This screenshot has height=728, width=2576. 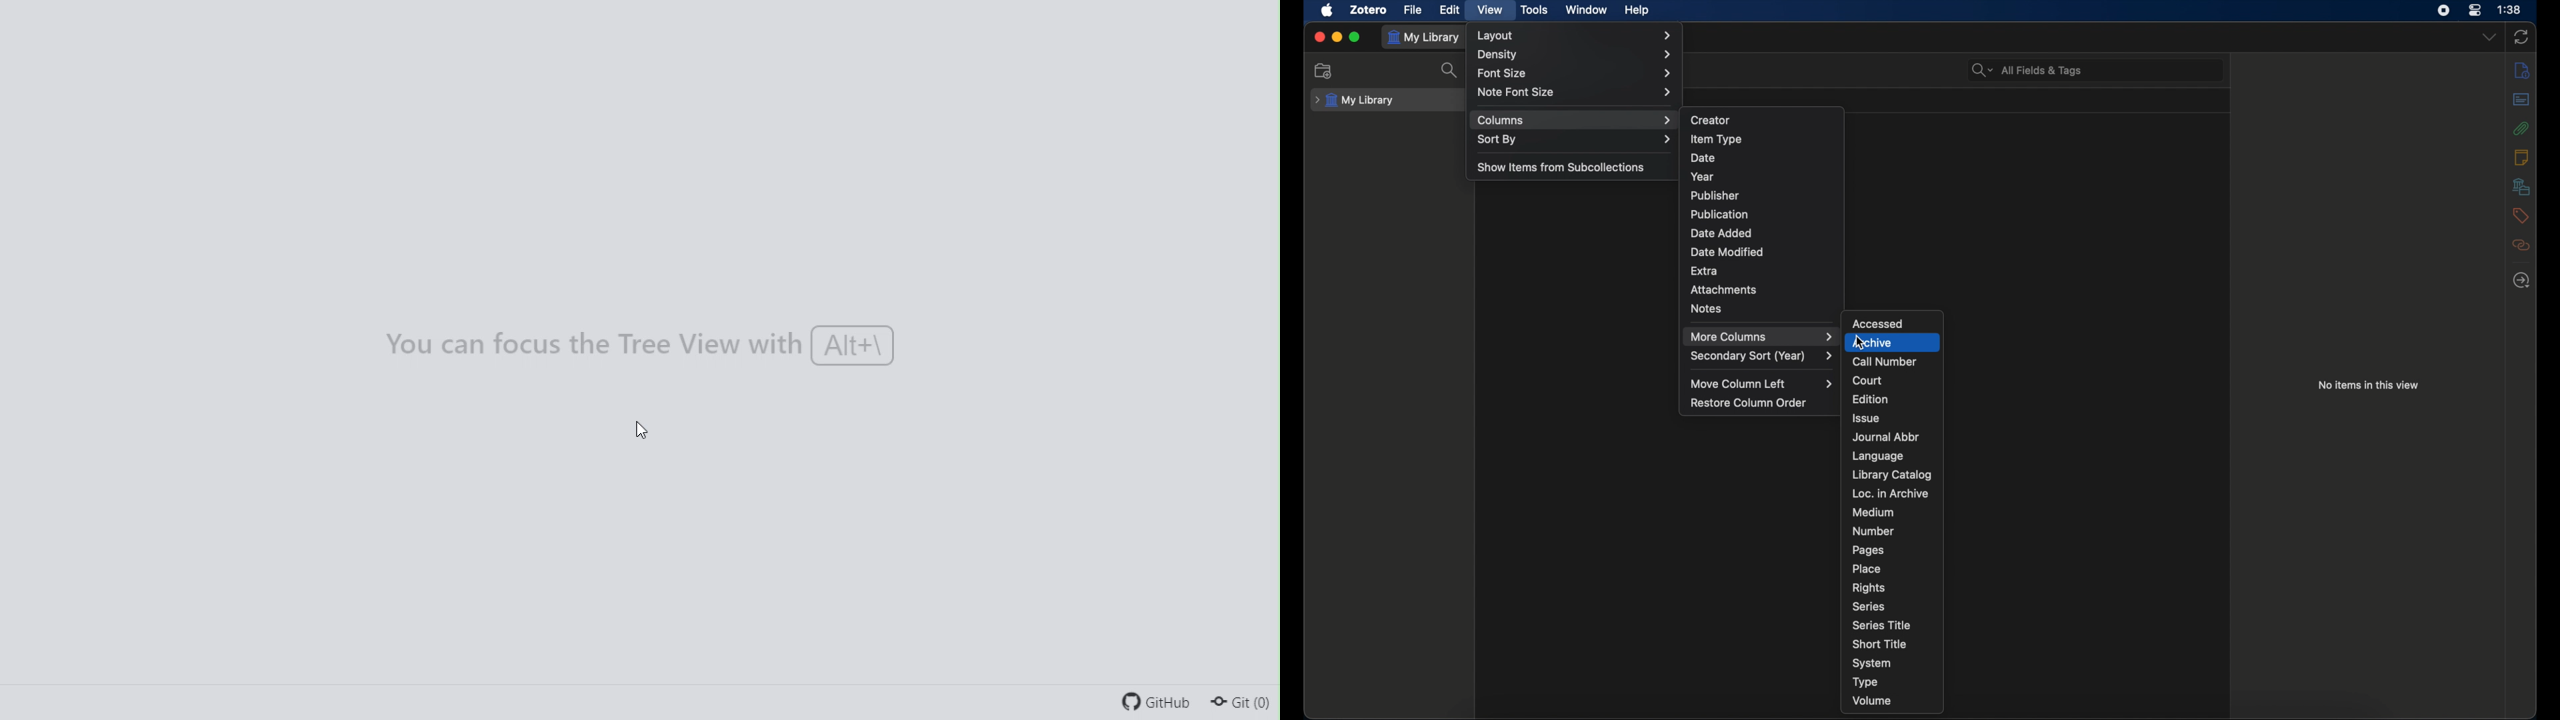 What do you see at coordinates (1451, 70) in the screenshot?
I see `search` at bounding box center [1451, 70].